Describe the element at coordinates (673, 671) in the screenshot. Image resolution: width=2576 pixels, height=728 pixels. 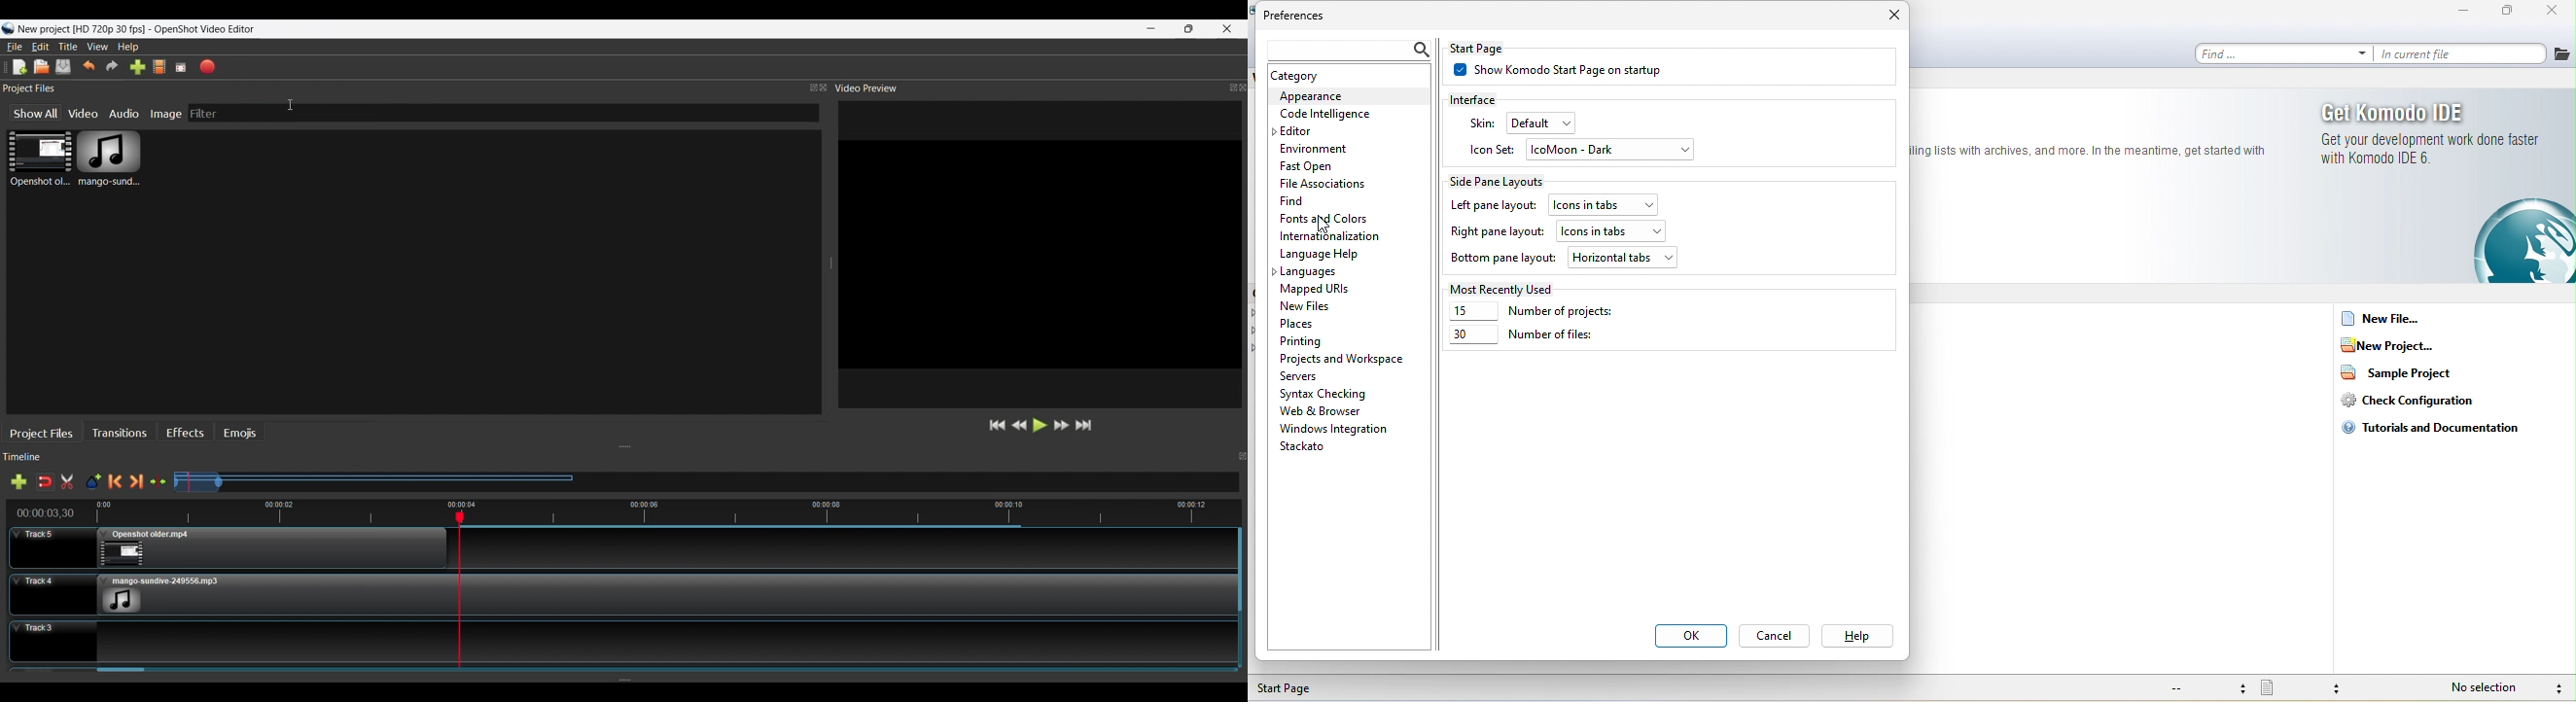
I see `Slider` at that location.